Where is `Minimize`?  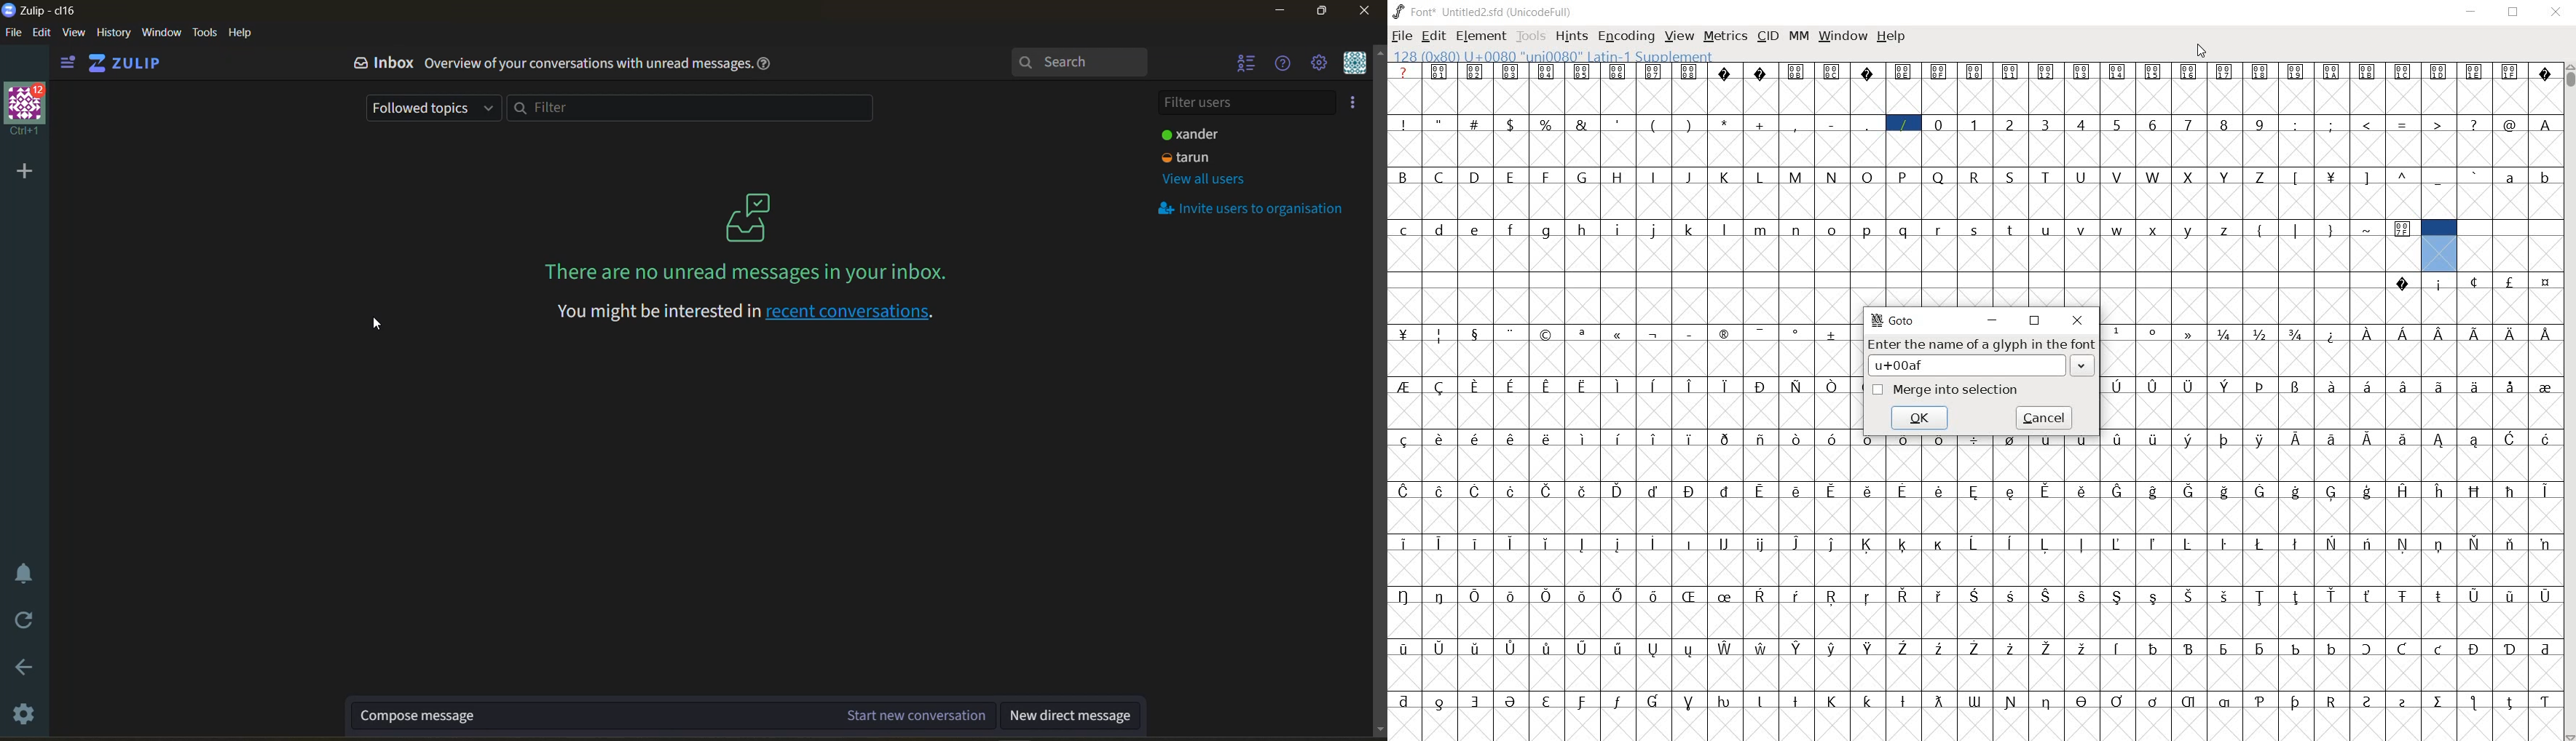 Minimize is located at coordinates (2472, 13).